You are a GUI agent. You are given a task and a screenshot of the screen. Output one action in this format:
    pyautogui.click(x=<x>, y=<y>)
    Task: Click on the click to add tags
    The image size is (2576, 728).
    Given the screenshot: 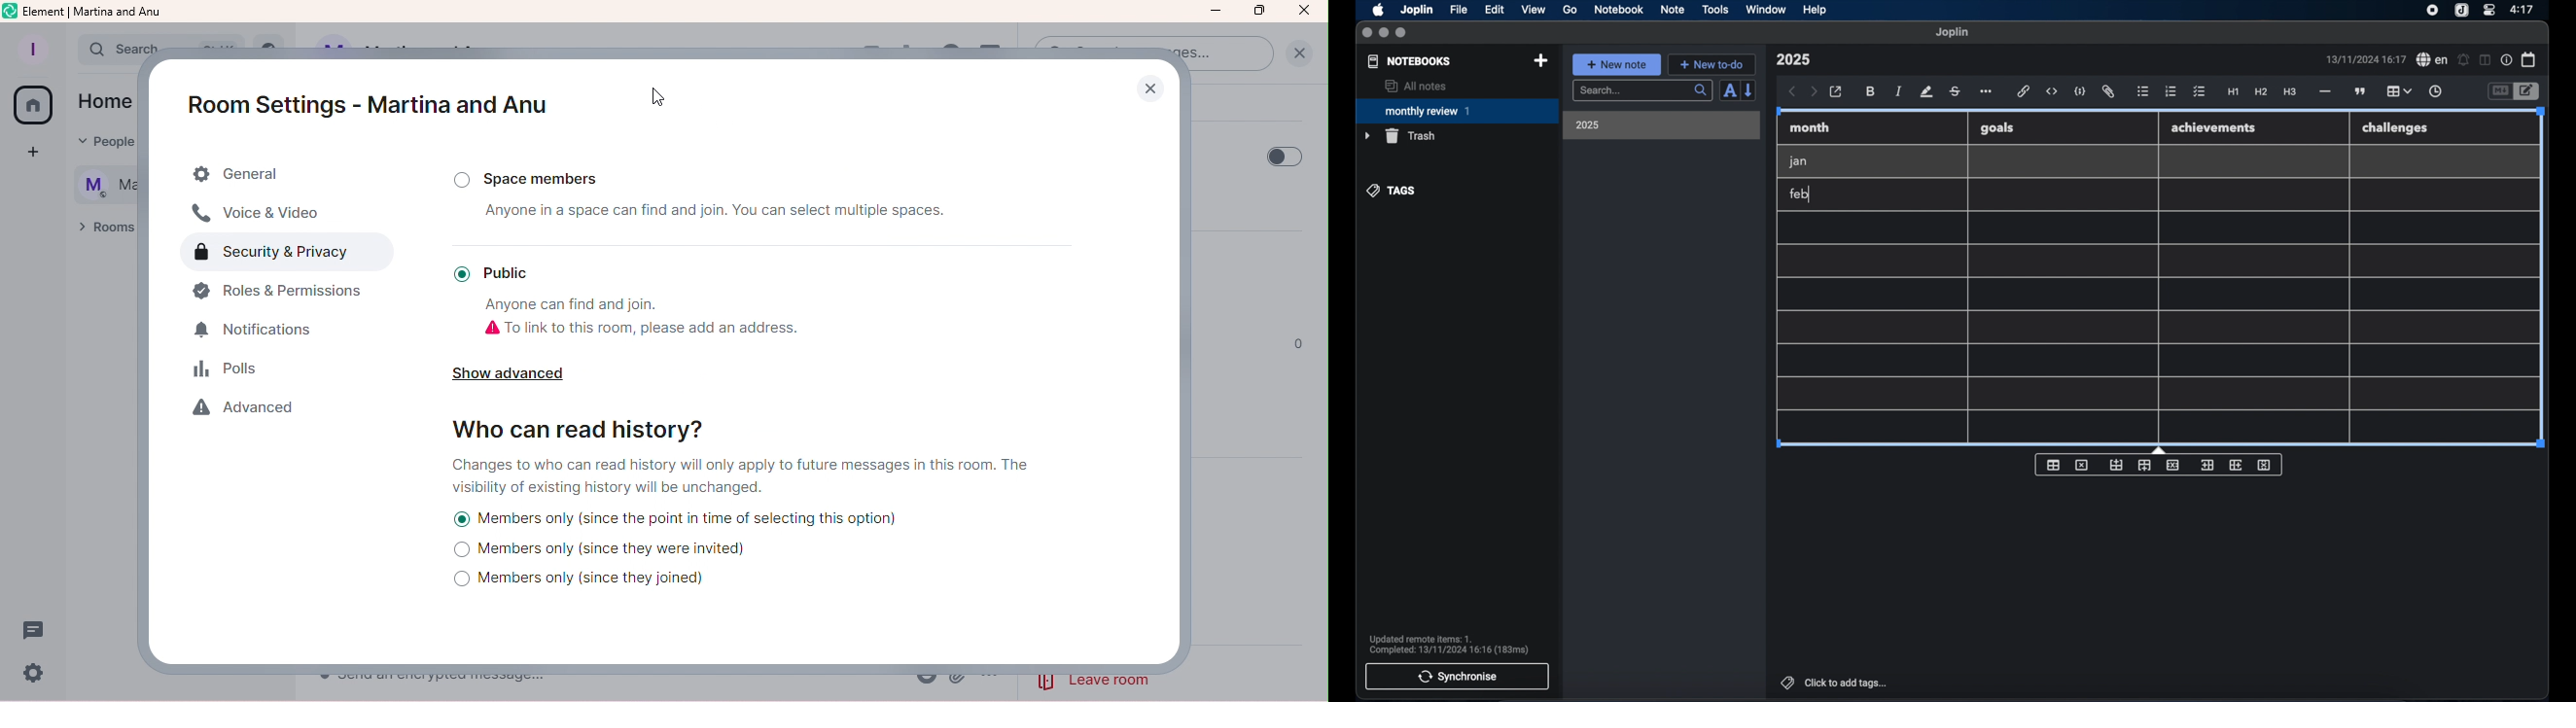 What is the action you would take?
    pyautogui.click(x=1835, y=682)
    